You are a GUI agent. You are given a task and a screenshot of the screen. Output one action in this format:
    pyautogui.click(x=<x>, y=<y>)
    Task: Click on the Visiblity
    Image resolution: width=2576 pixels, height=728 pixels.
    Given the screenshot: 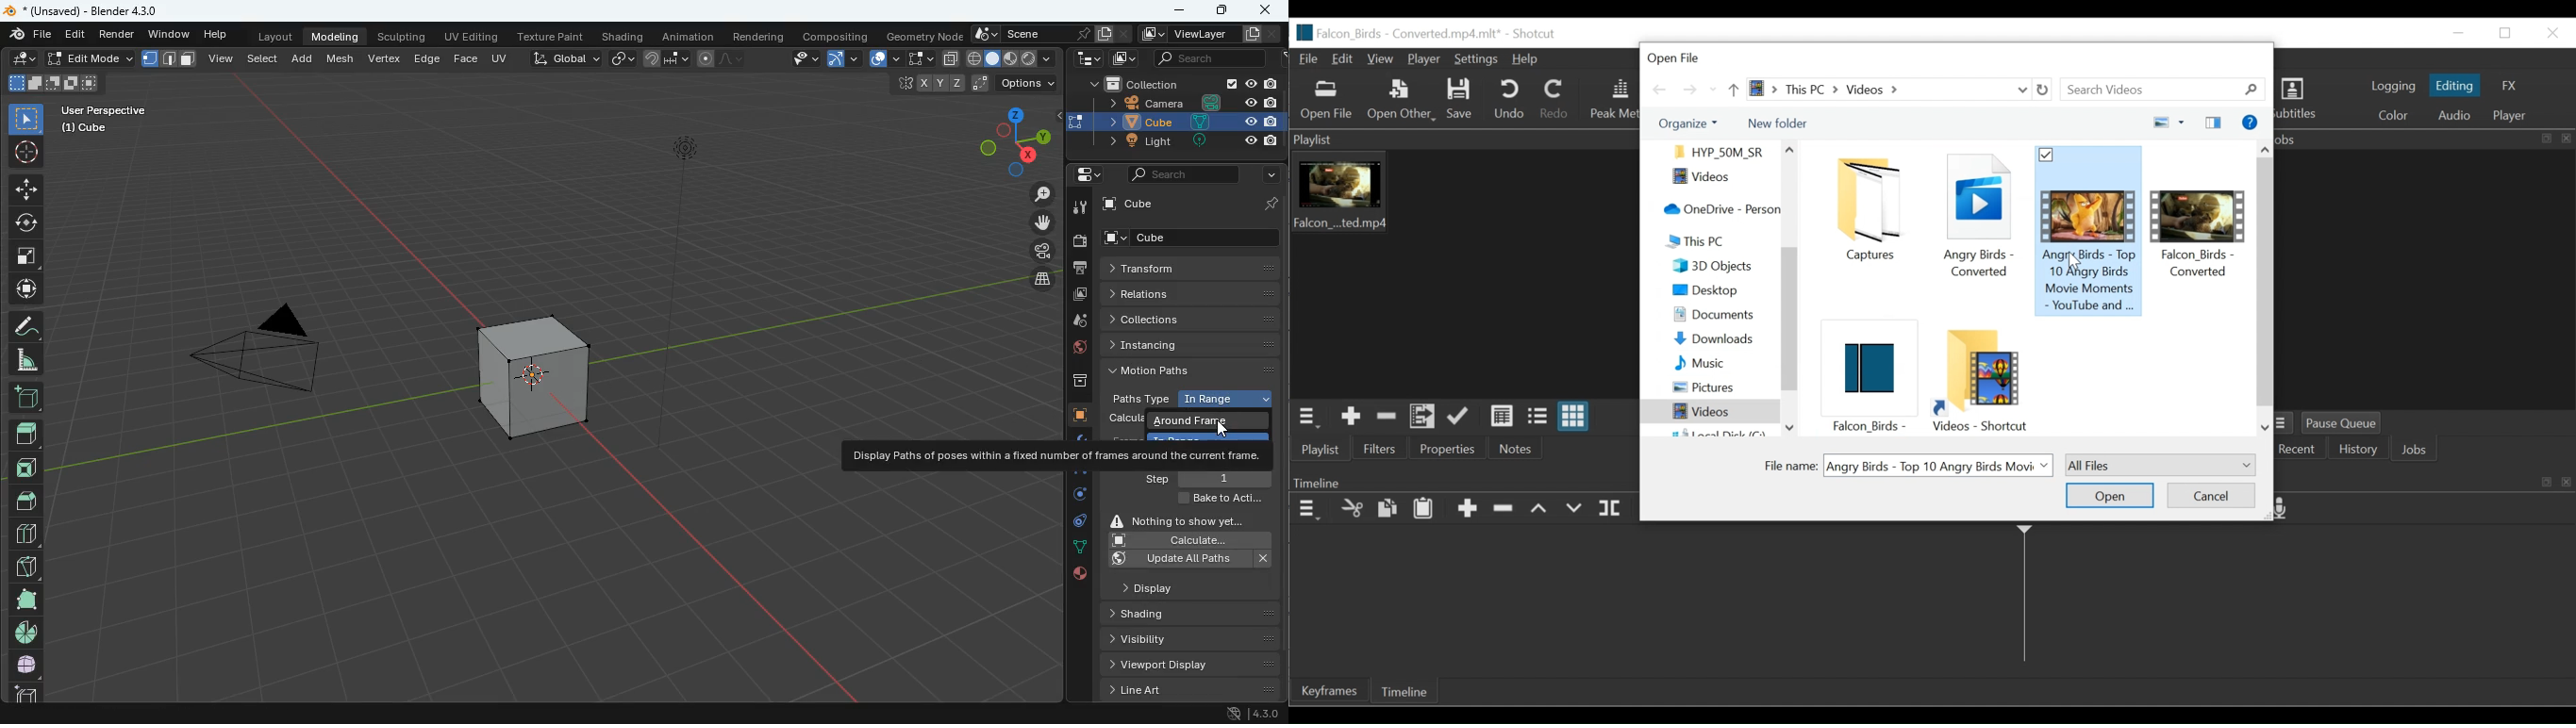 What is the action you would take?
    pyautogui.click(x=1164, y=637)
    